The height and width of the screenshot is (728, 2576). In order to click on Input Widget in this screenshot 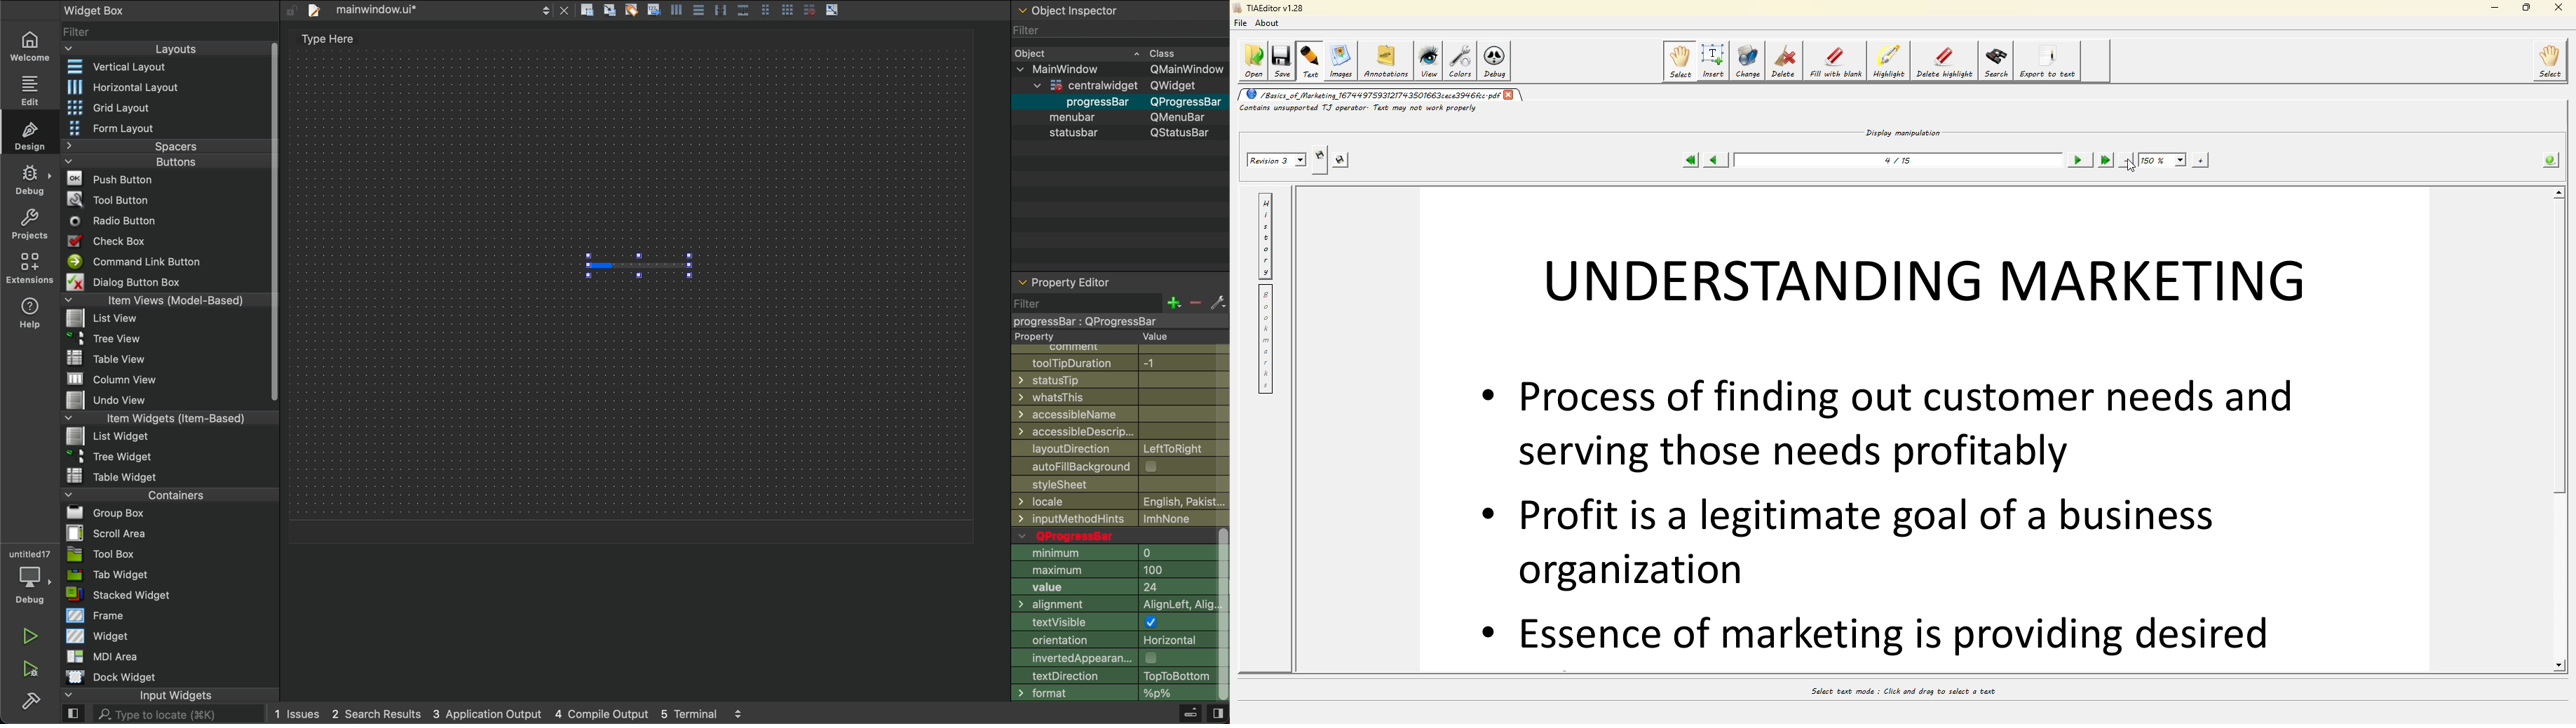, I will do `click(137, 695)`.